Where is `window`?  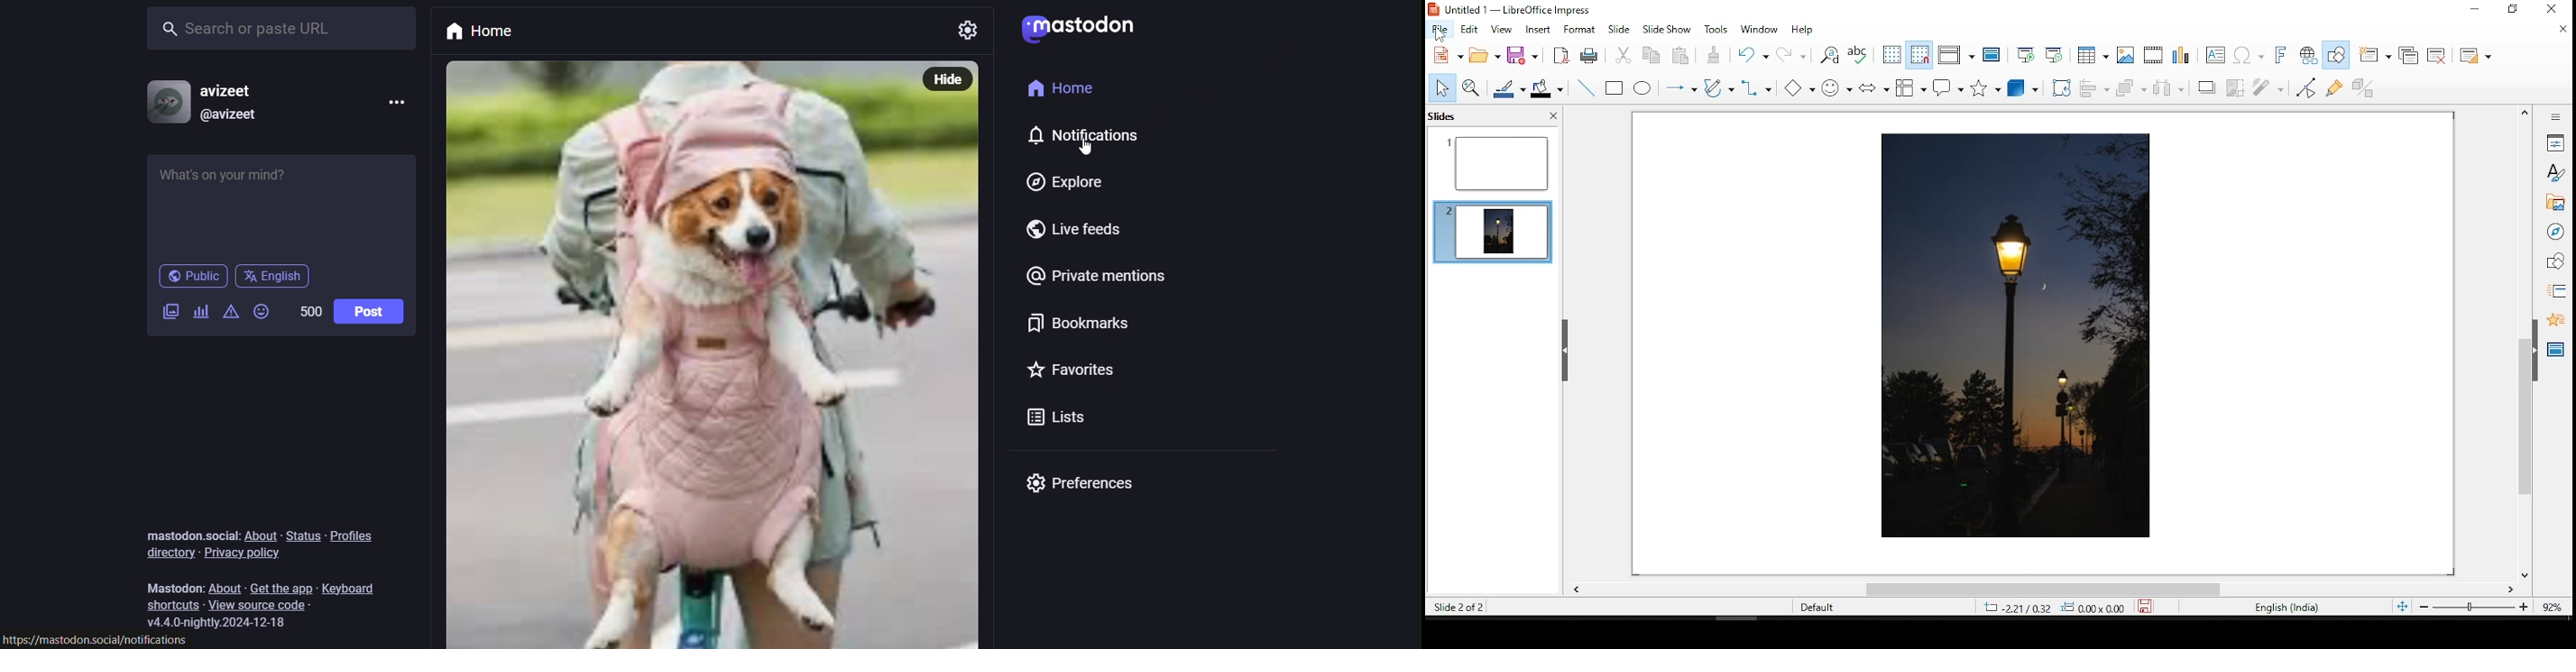 window is located at coordinates (1761, 31).